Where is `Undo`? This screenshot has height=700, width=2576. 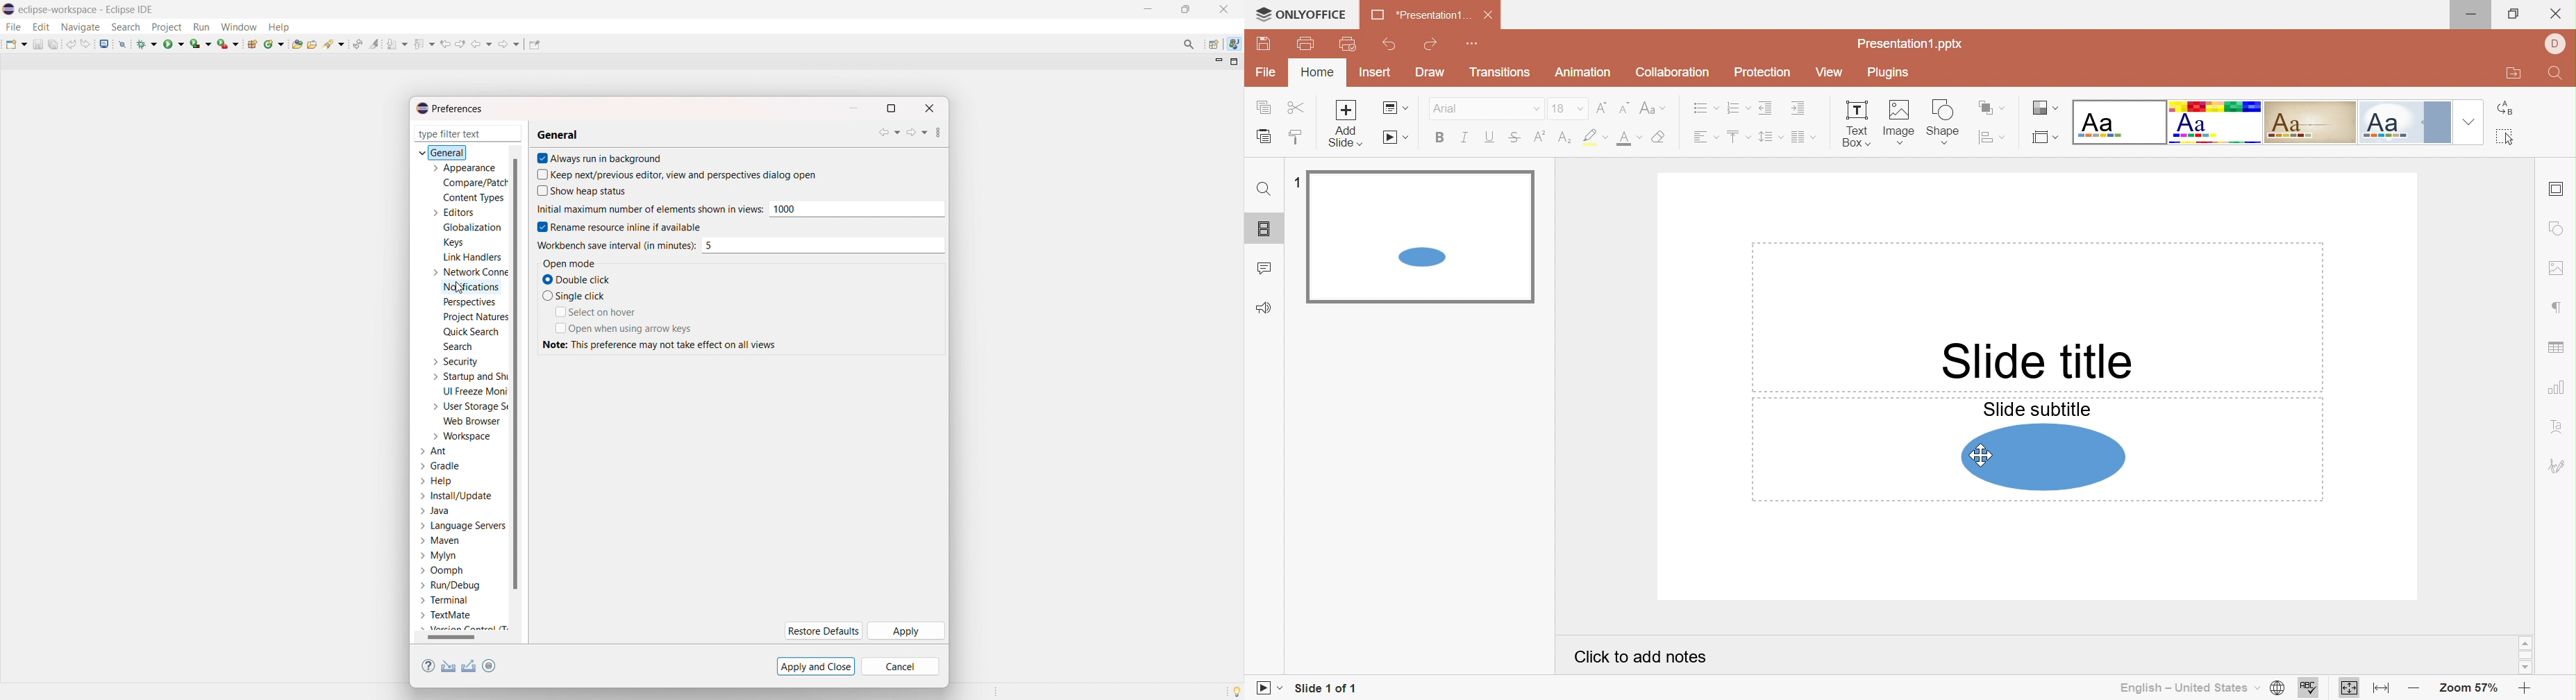
Undo is located at coordinates (1391, 47).